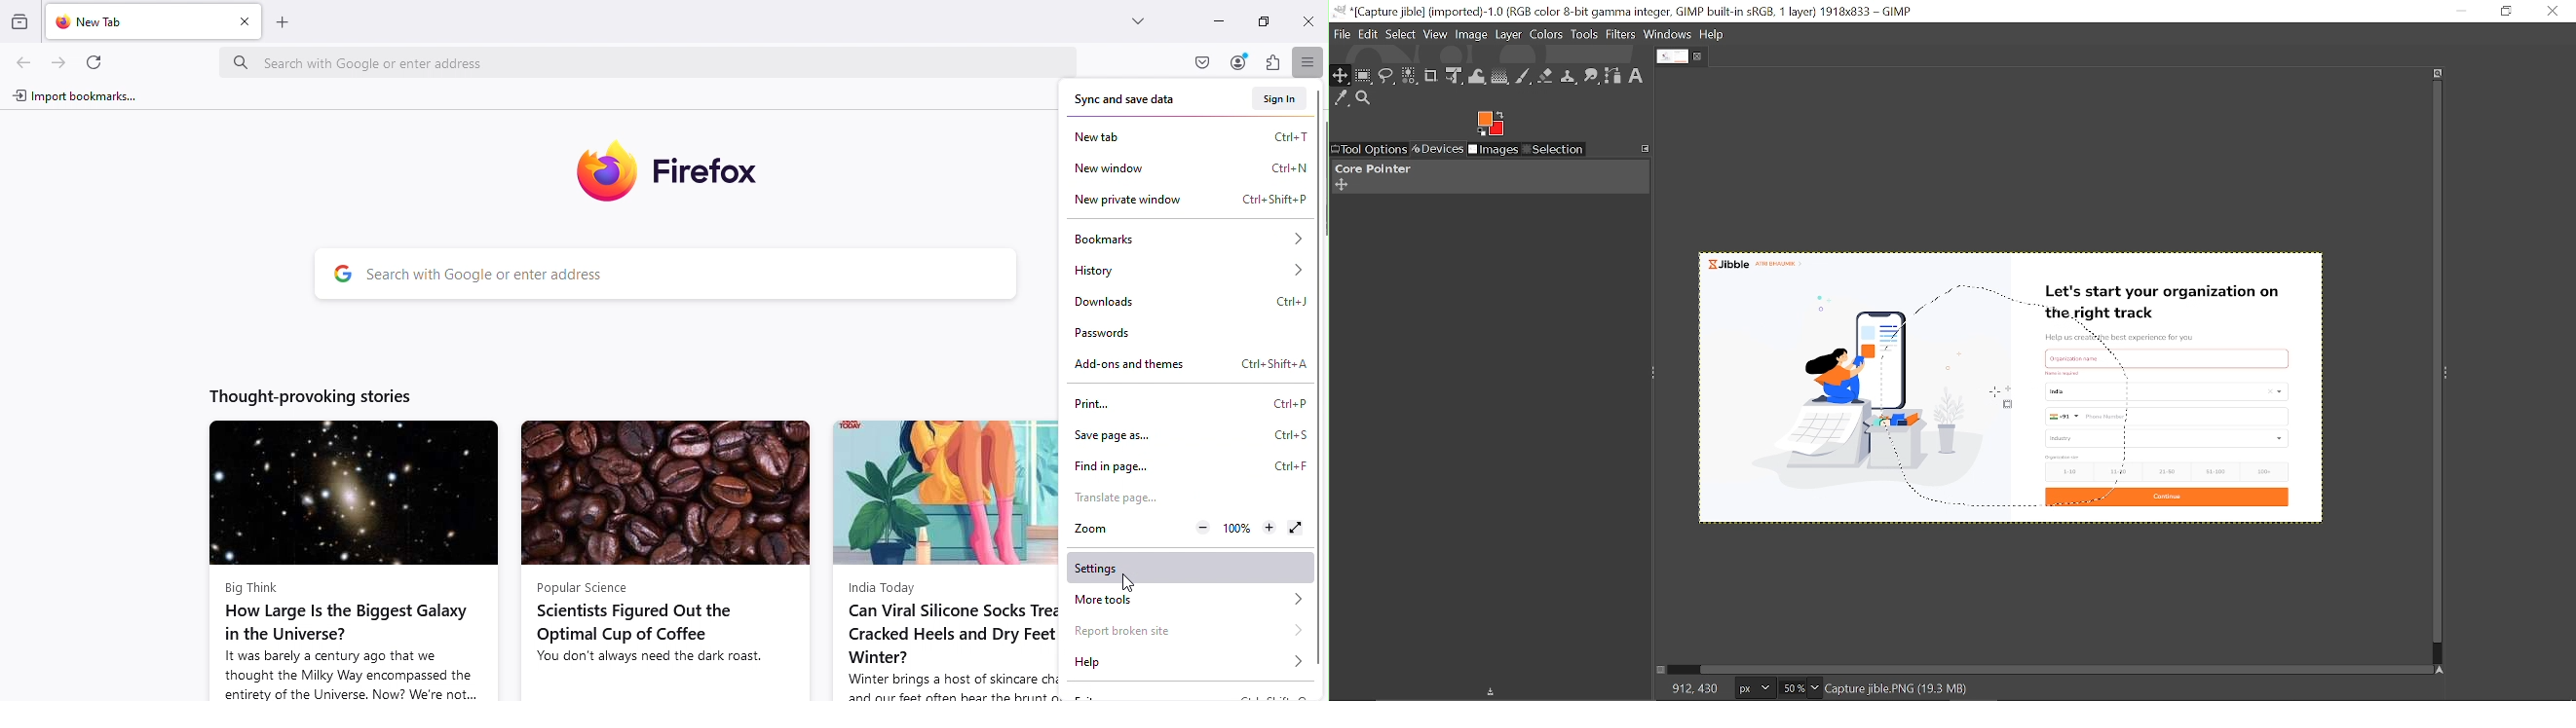  Describe the element at coordinates (2460, 10) in the screenshot. I see `Minimize` at that location.